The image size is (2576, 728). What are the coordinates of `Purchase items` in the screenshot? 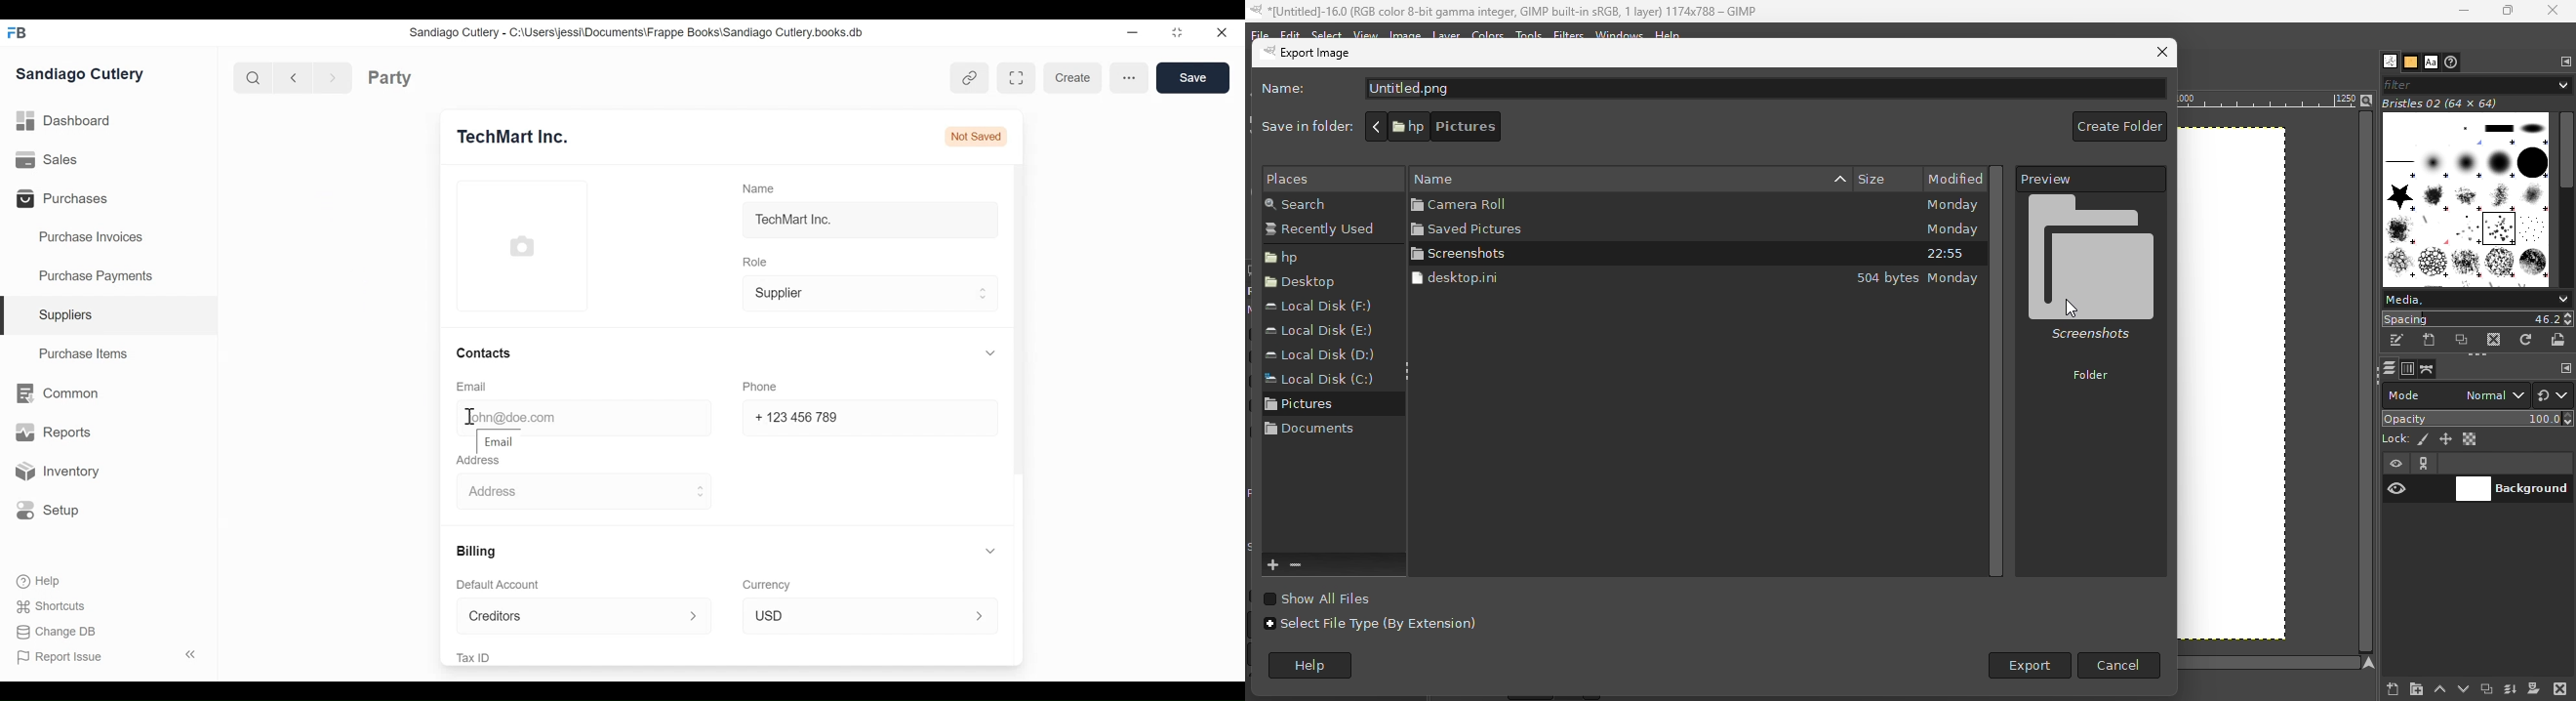 It's located at (86, 356).